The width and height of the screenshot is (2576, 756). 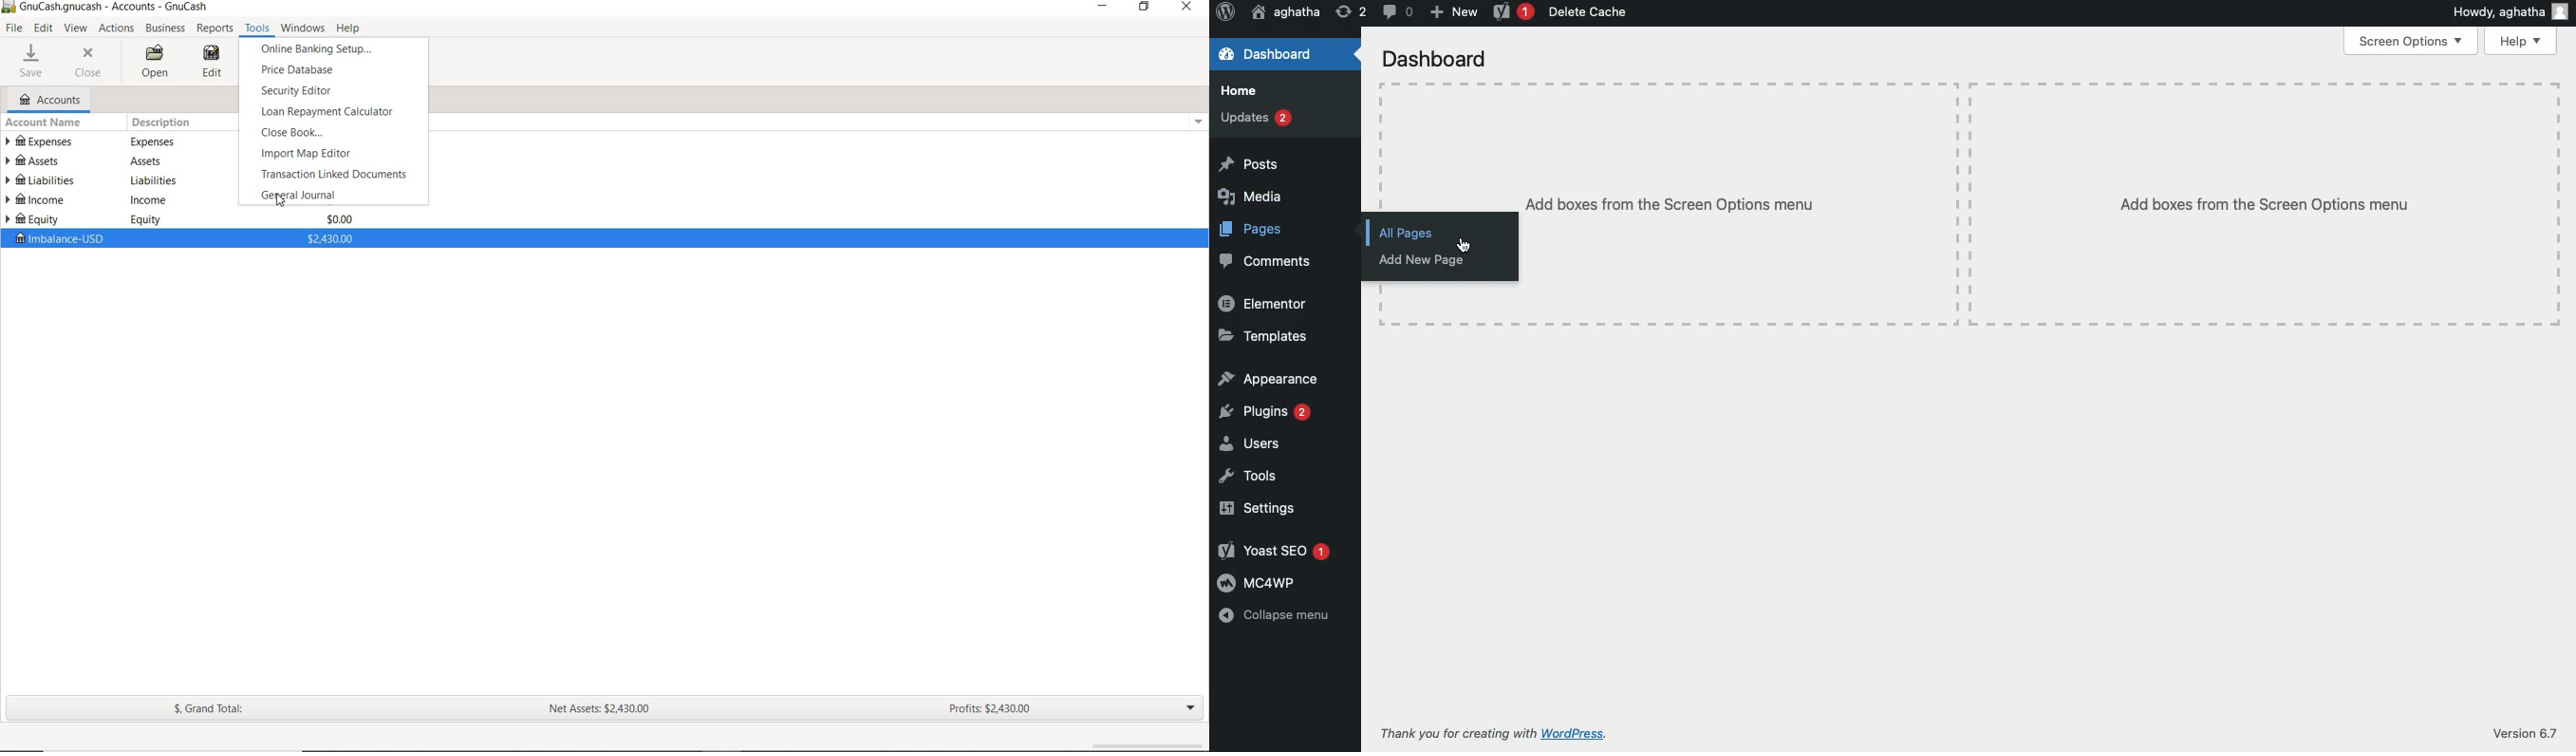 What do you see at coordinates (323, 91) in the screenshot?
I see `SECURITY EDITOR` at bounding box center [323, 91].